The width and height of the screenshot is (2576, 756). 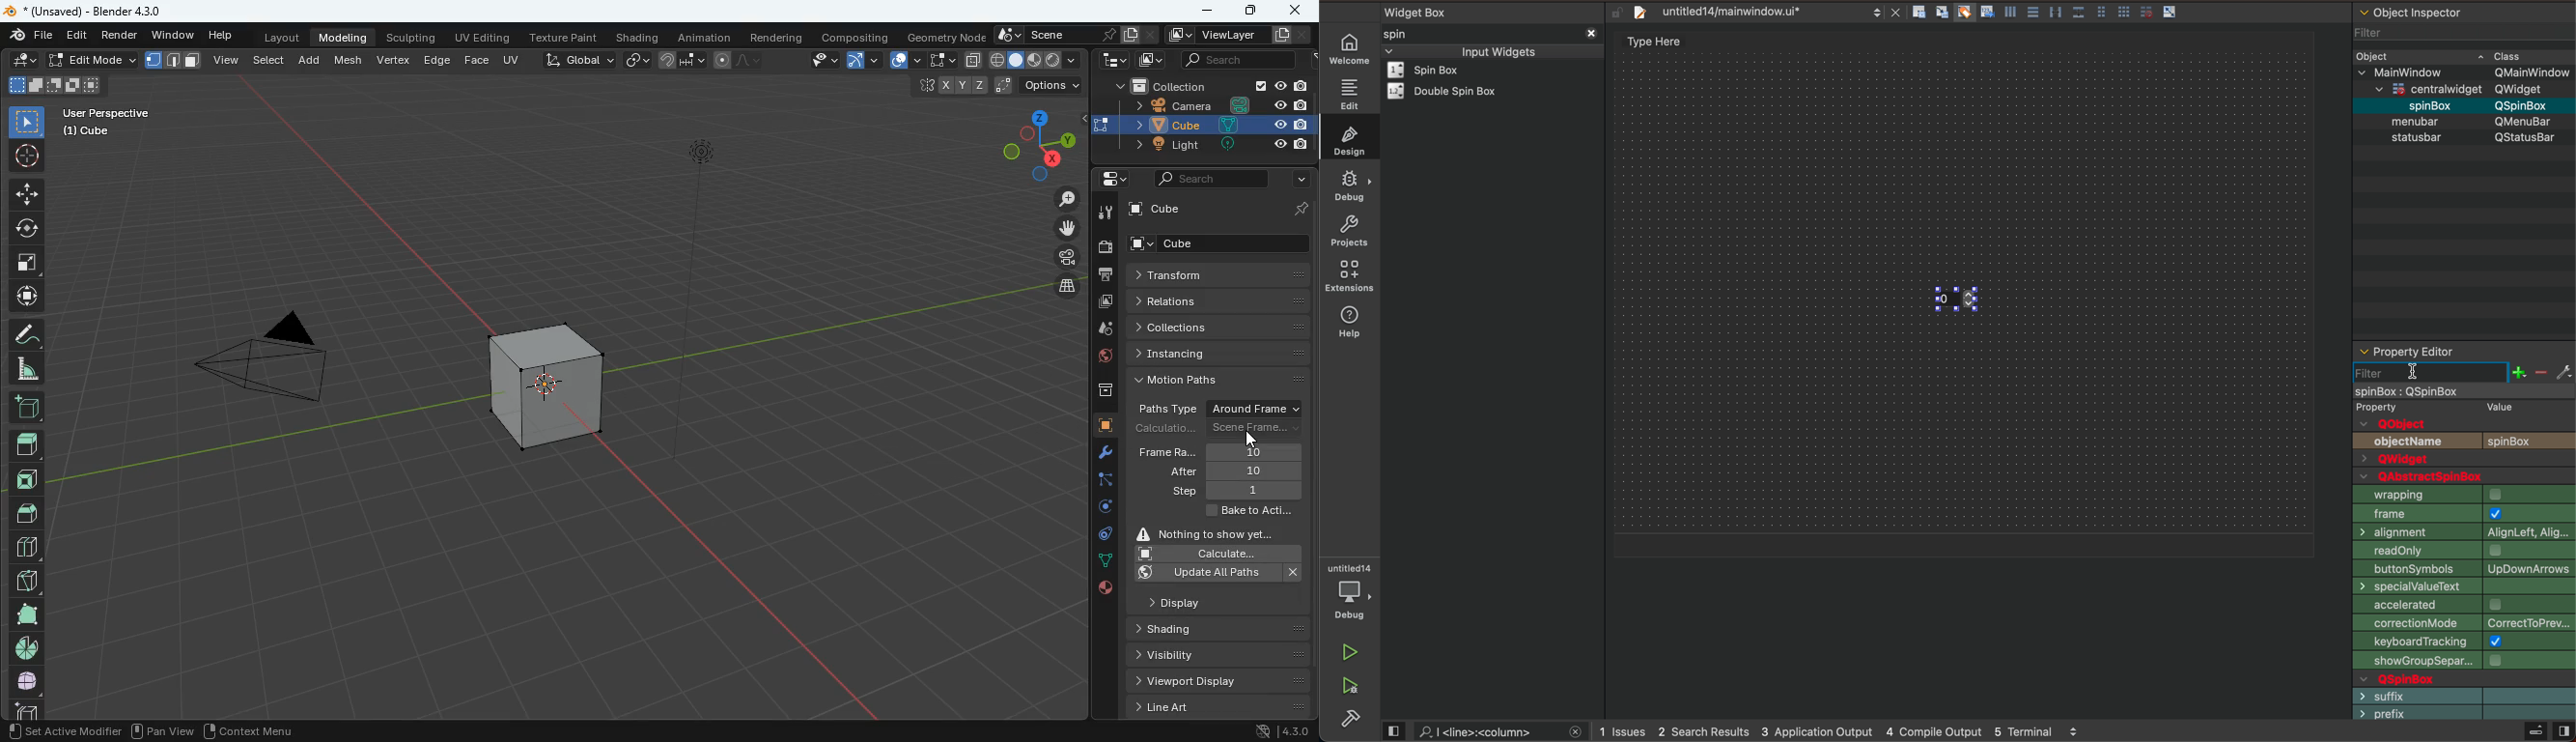 What do you see at coordinates (27, 226) in the screenshot?
I see `rotate` at bounding box center [27, 226].